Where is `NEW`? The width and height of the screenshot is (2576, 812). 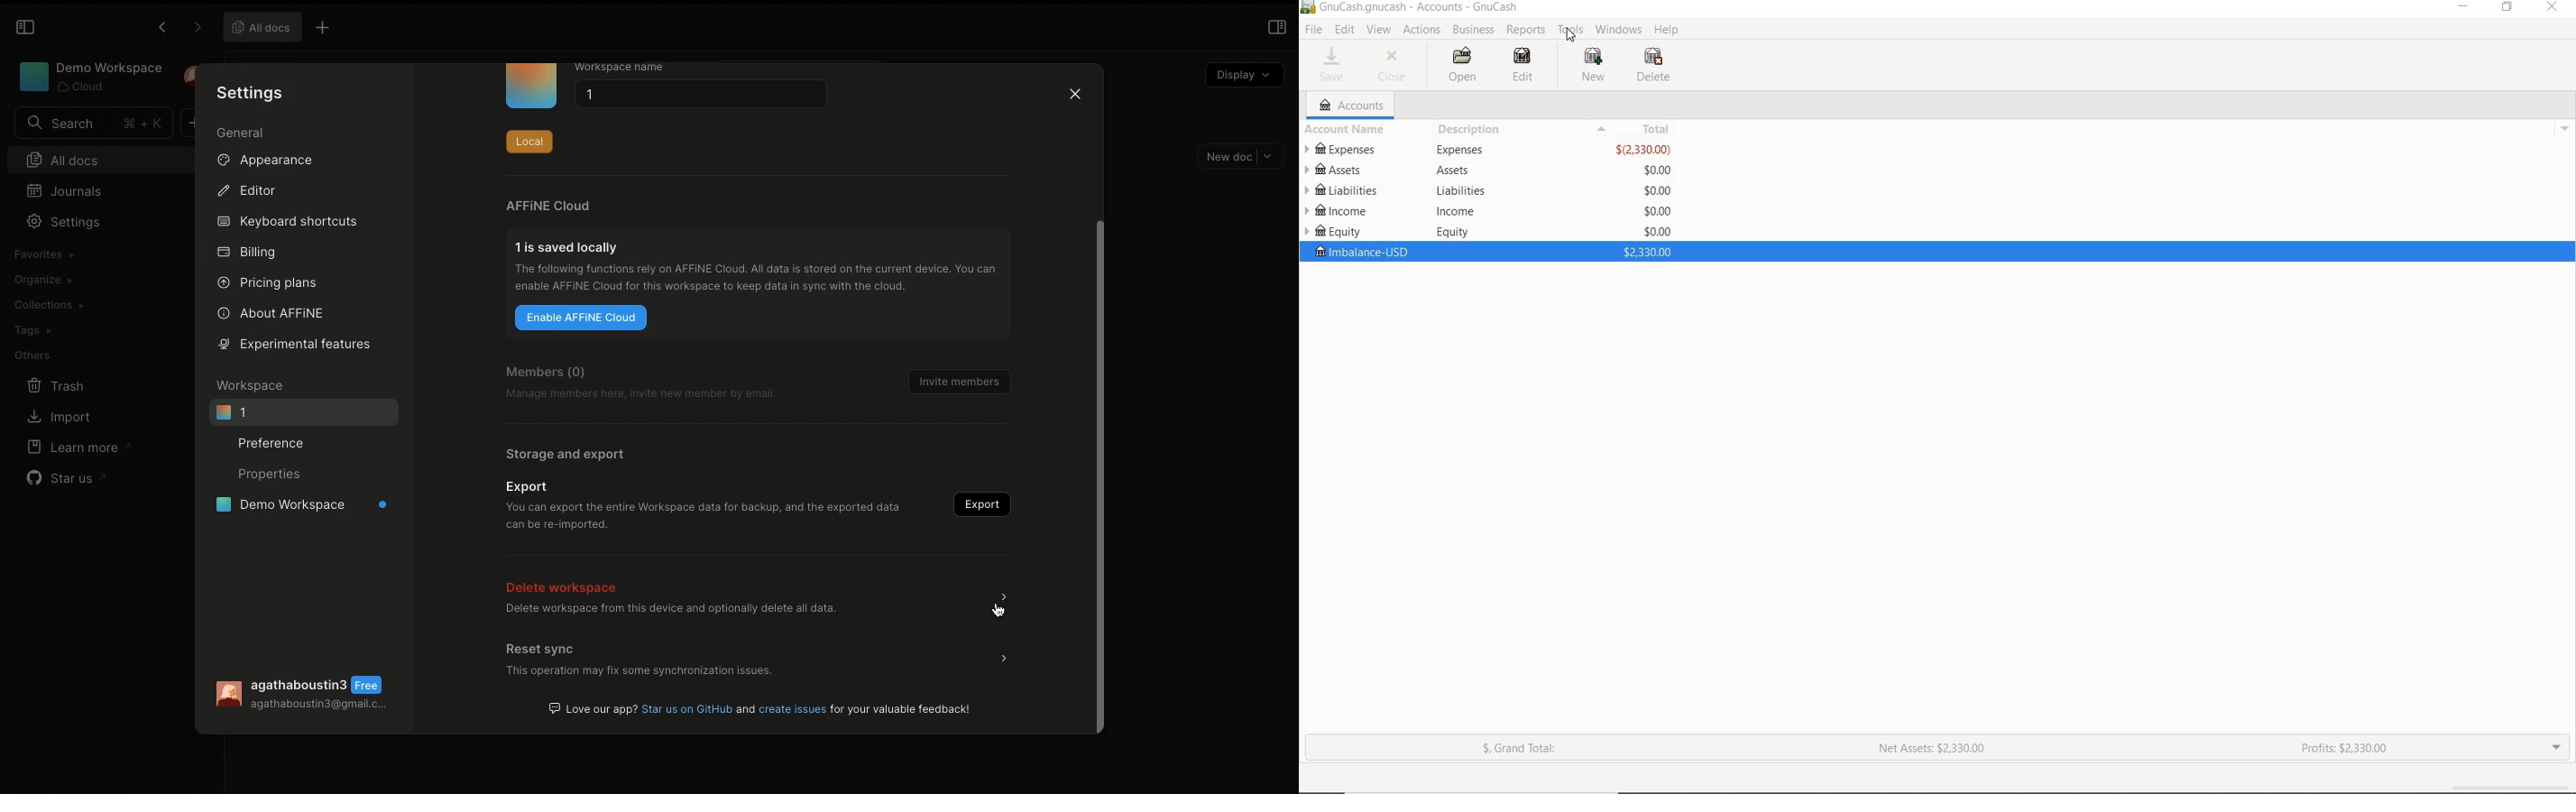
NEW is located at coordinates (1594, 66).